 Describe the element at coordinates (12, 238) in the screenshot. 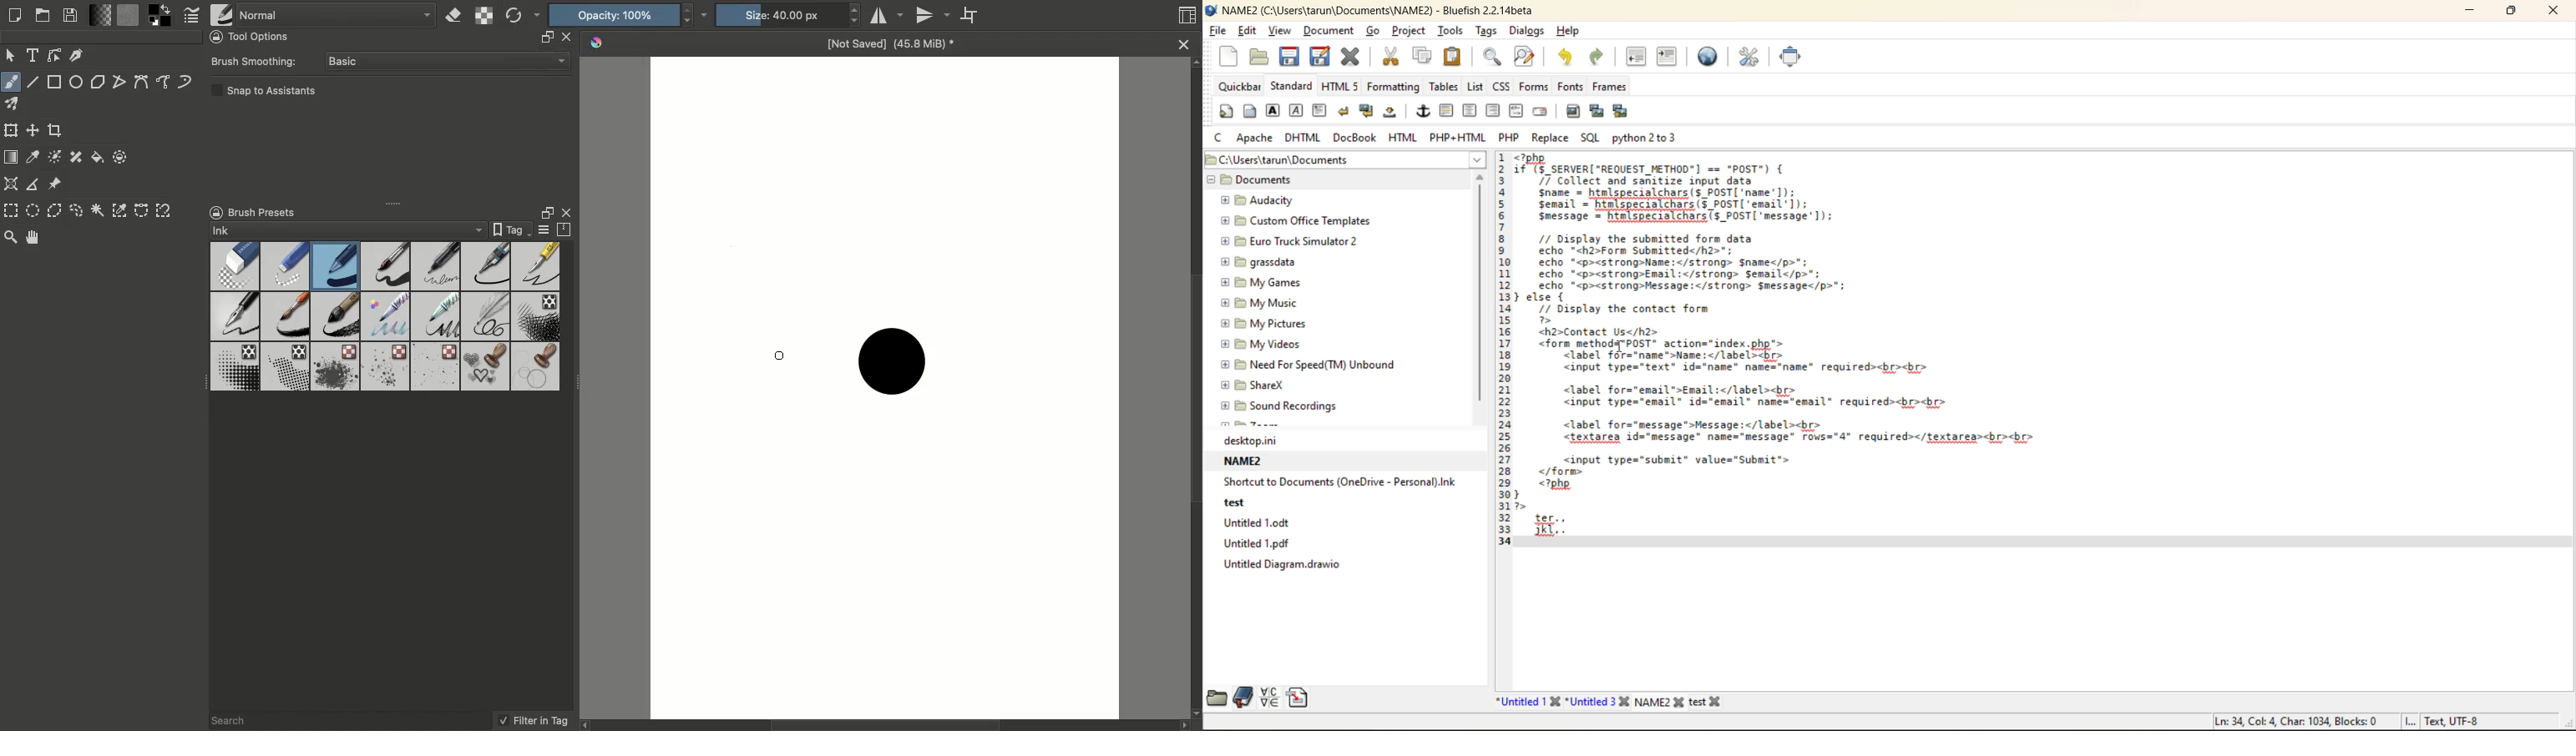

I see `Zoom` at that location.